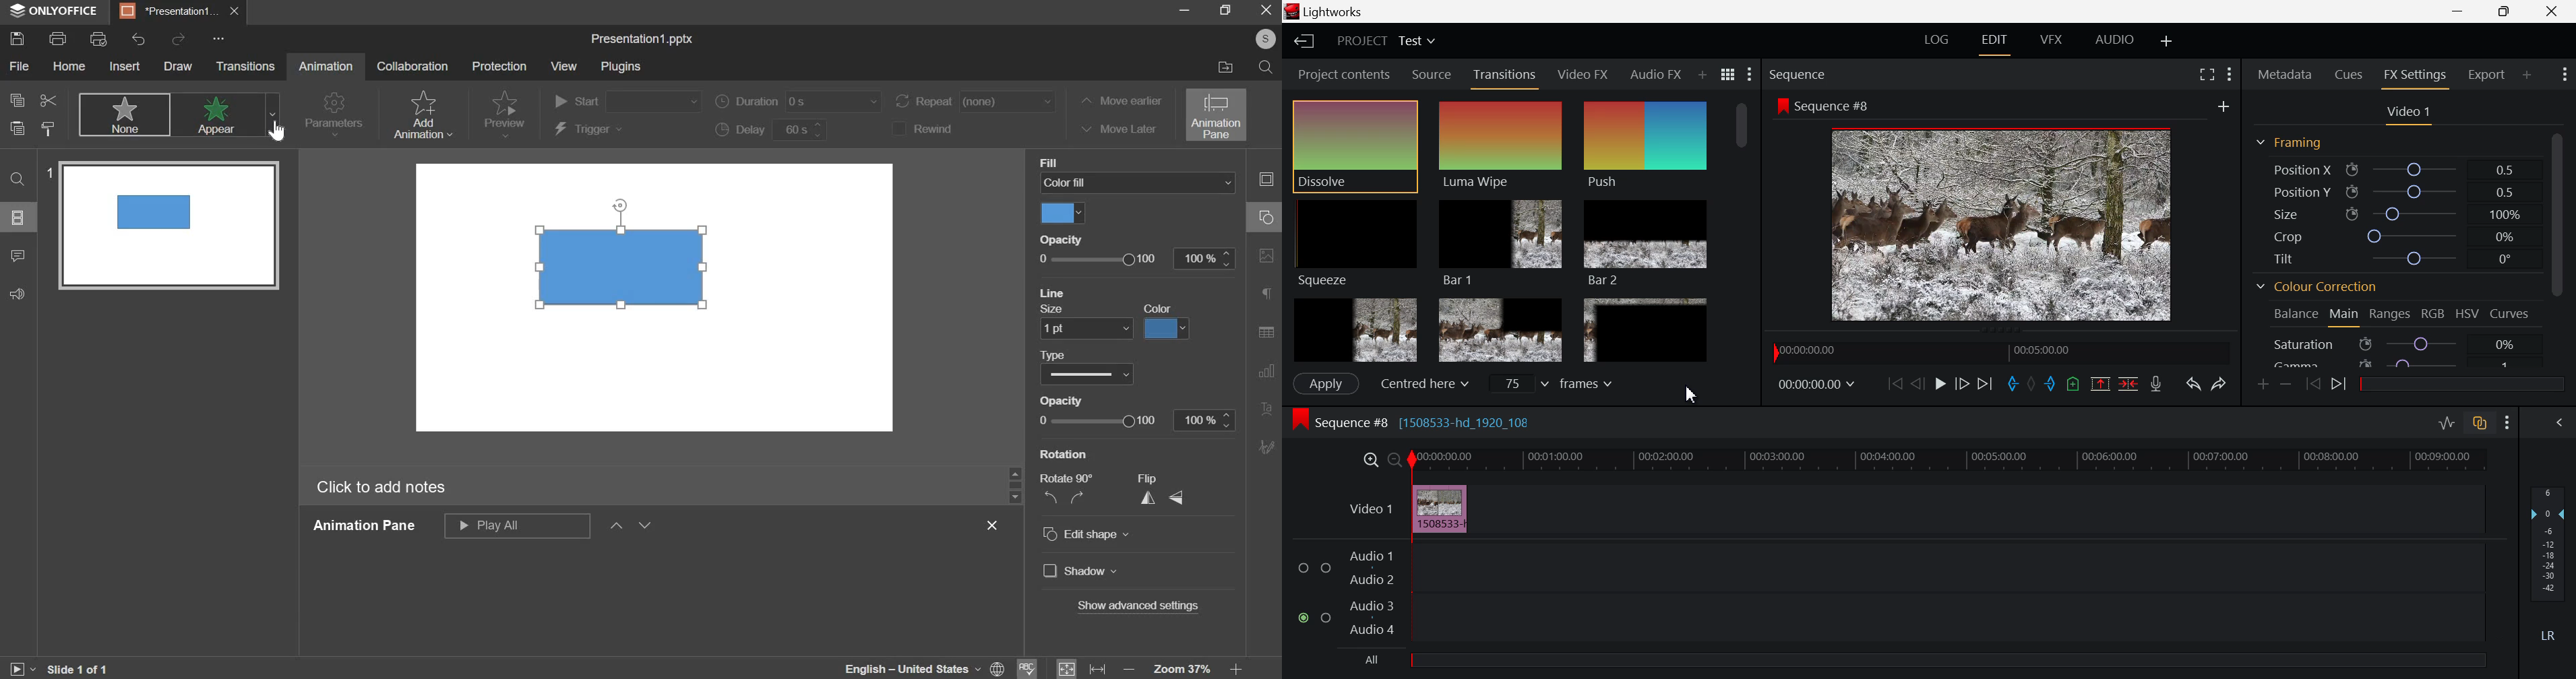  What do you see at coordinates (1051, 160) in the screenshot?
I see `Fill` at bounding box center [1051, 160].